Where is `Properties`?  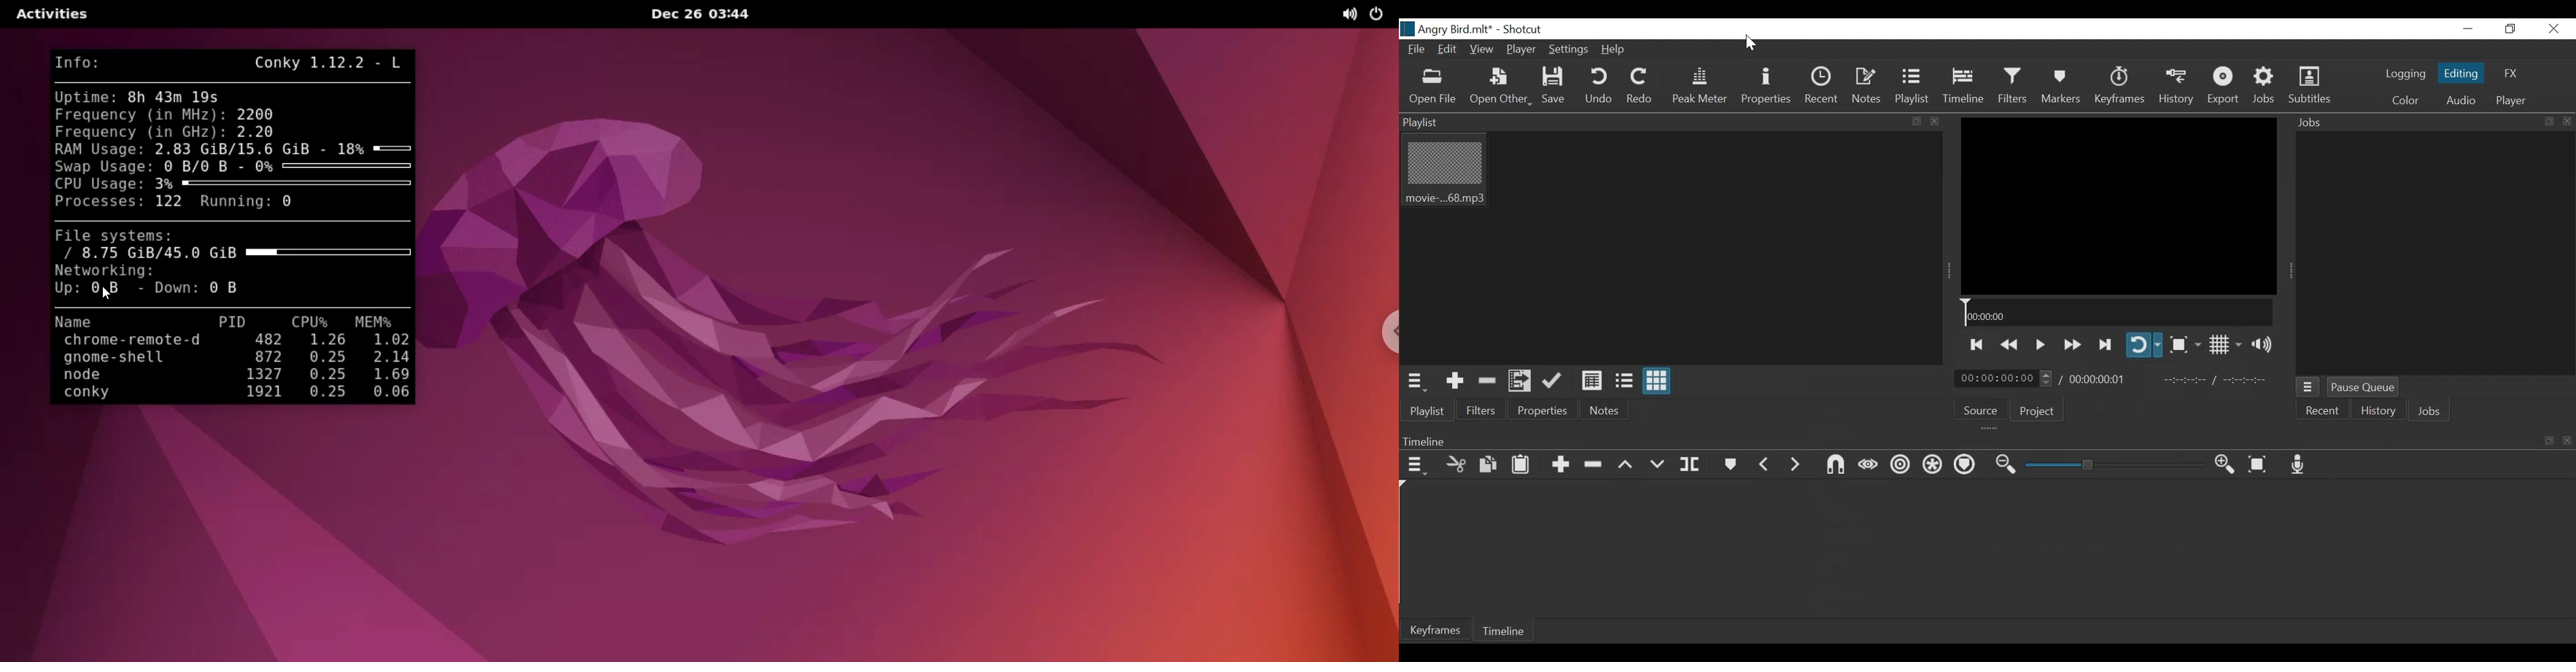 Properties is located at coordinates (1768, 85).